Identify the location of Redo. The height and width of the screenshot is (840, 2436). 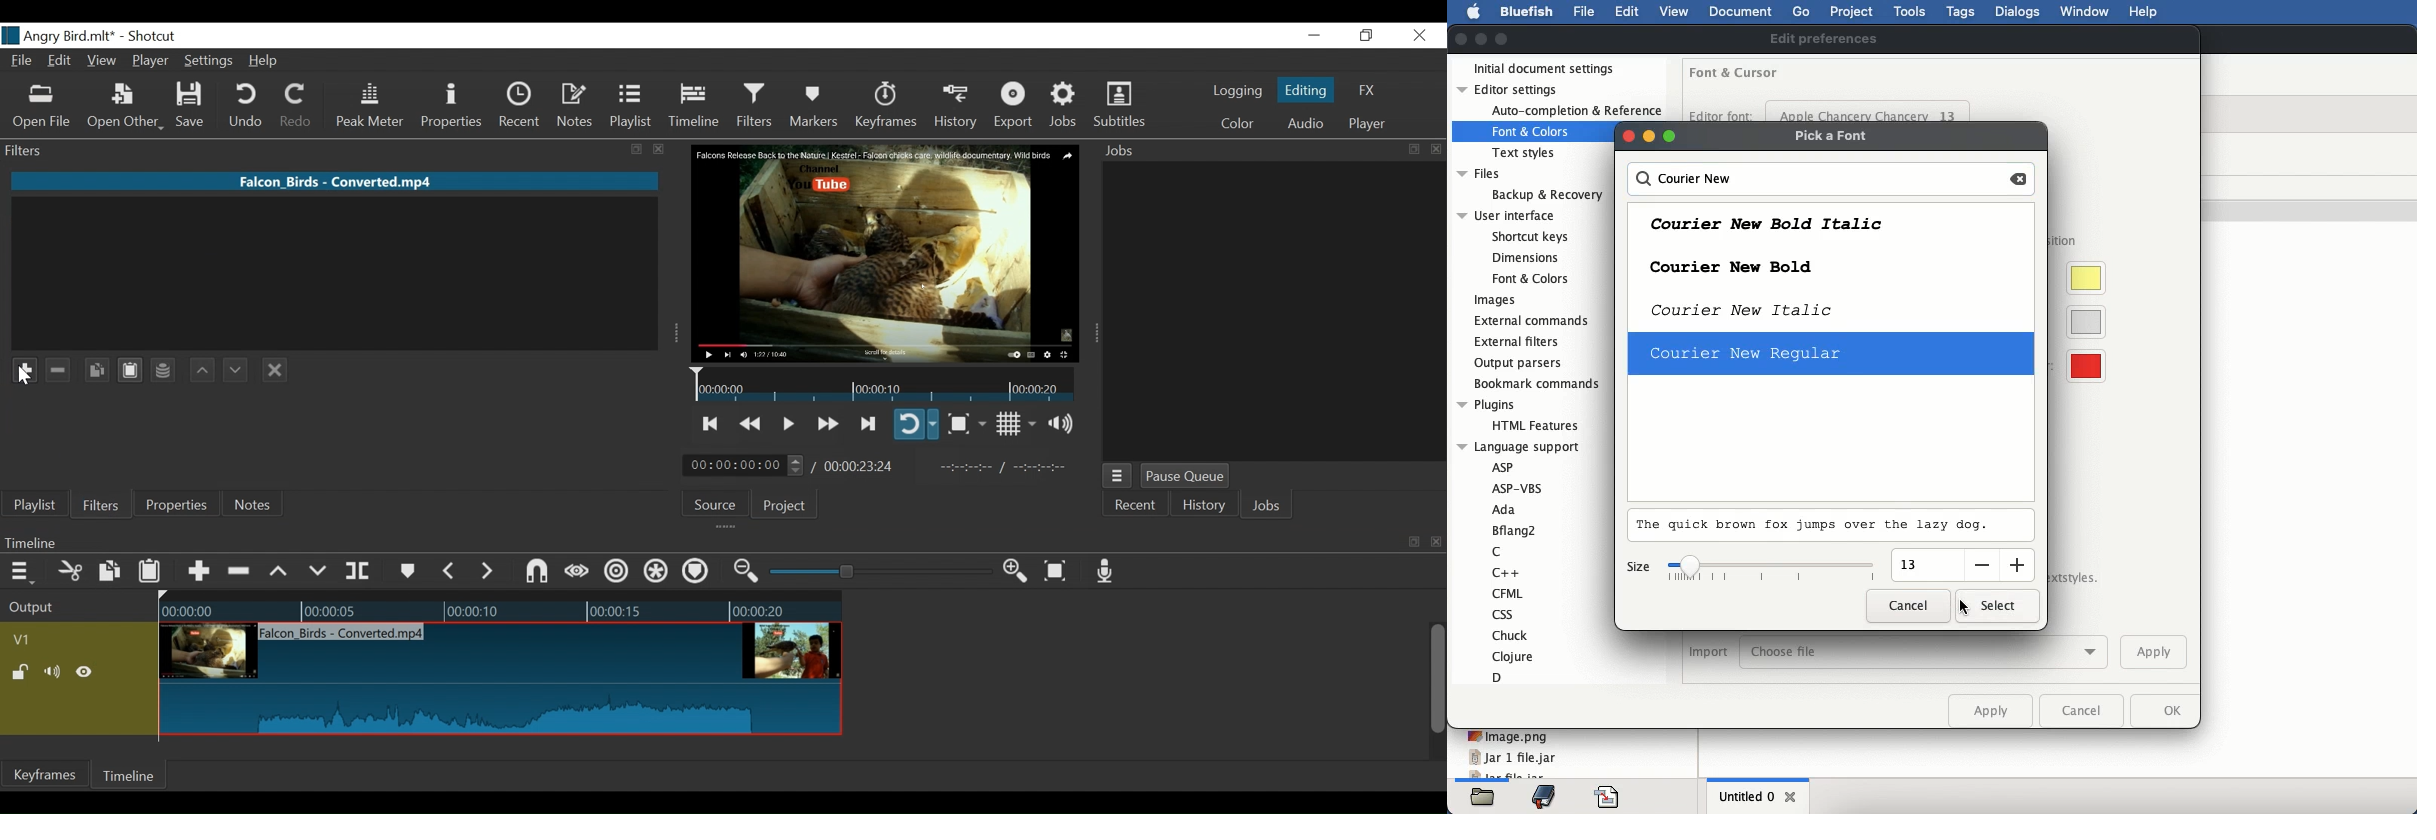
(297, 106).